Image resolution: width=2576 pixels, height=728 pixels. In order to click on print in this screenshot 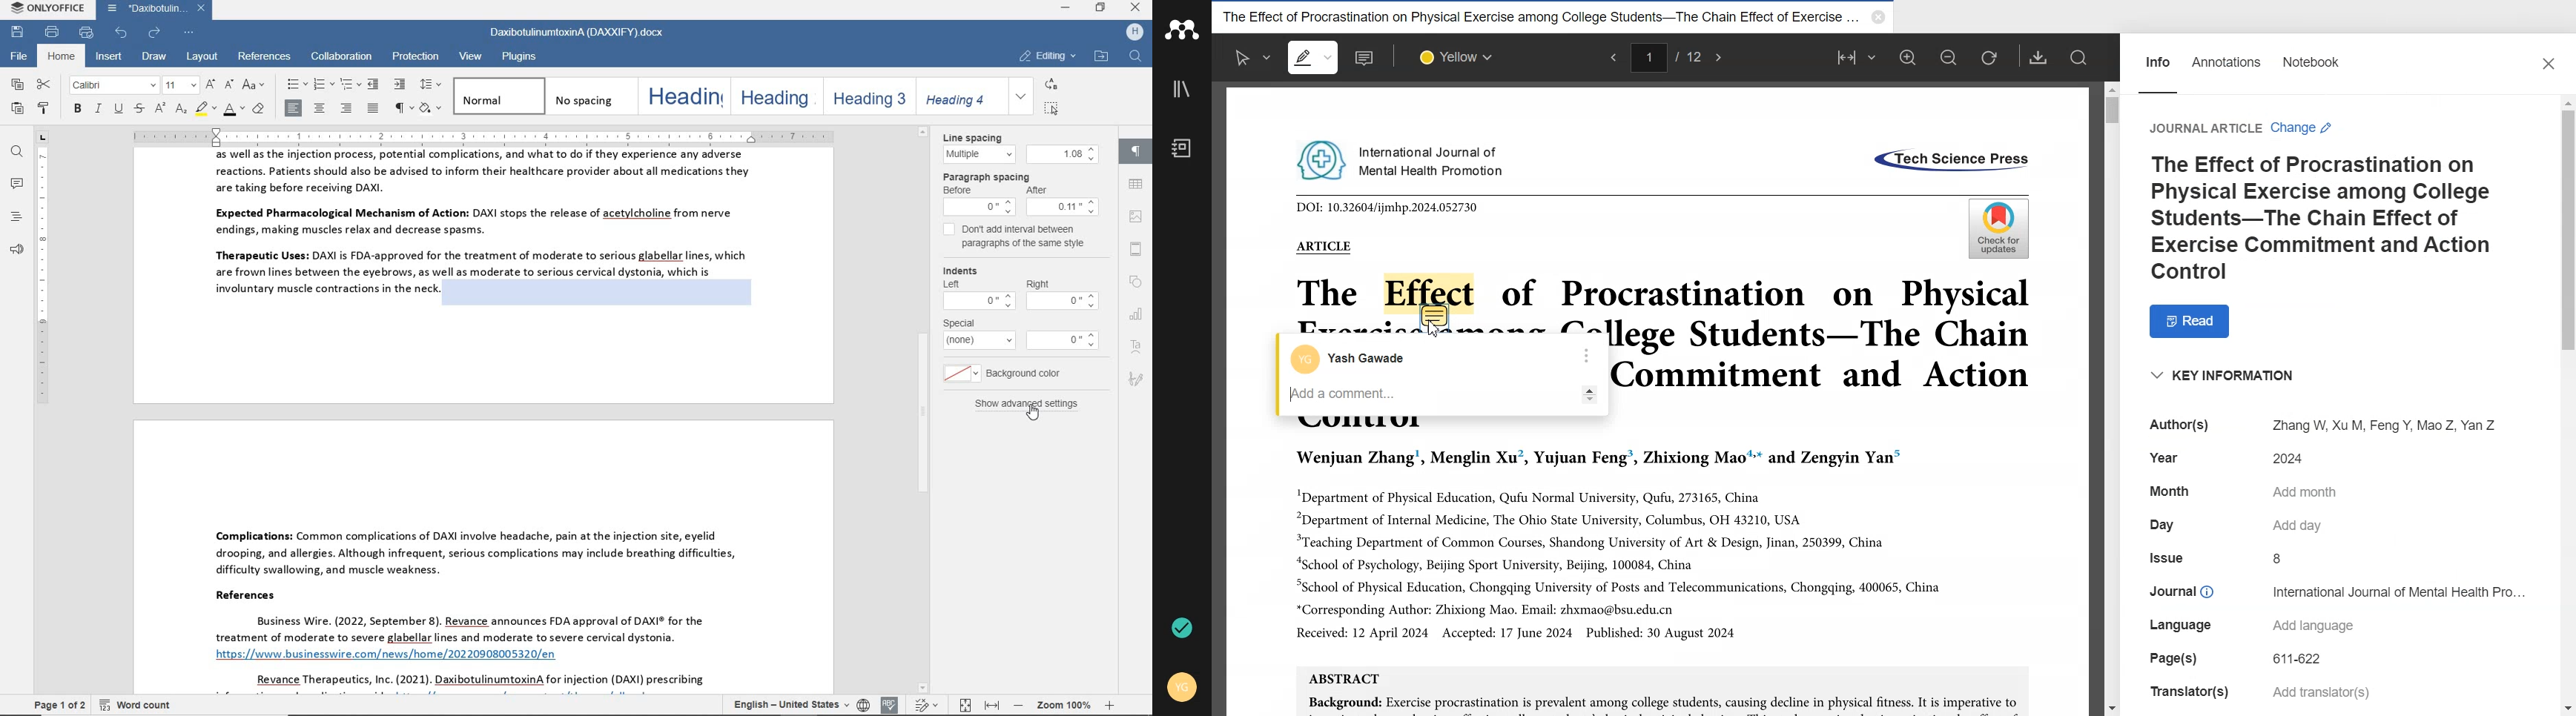, I will do `click(51, 32)`.